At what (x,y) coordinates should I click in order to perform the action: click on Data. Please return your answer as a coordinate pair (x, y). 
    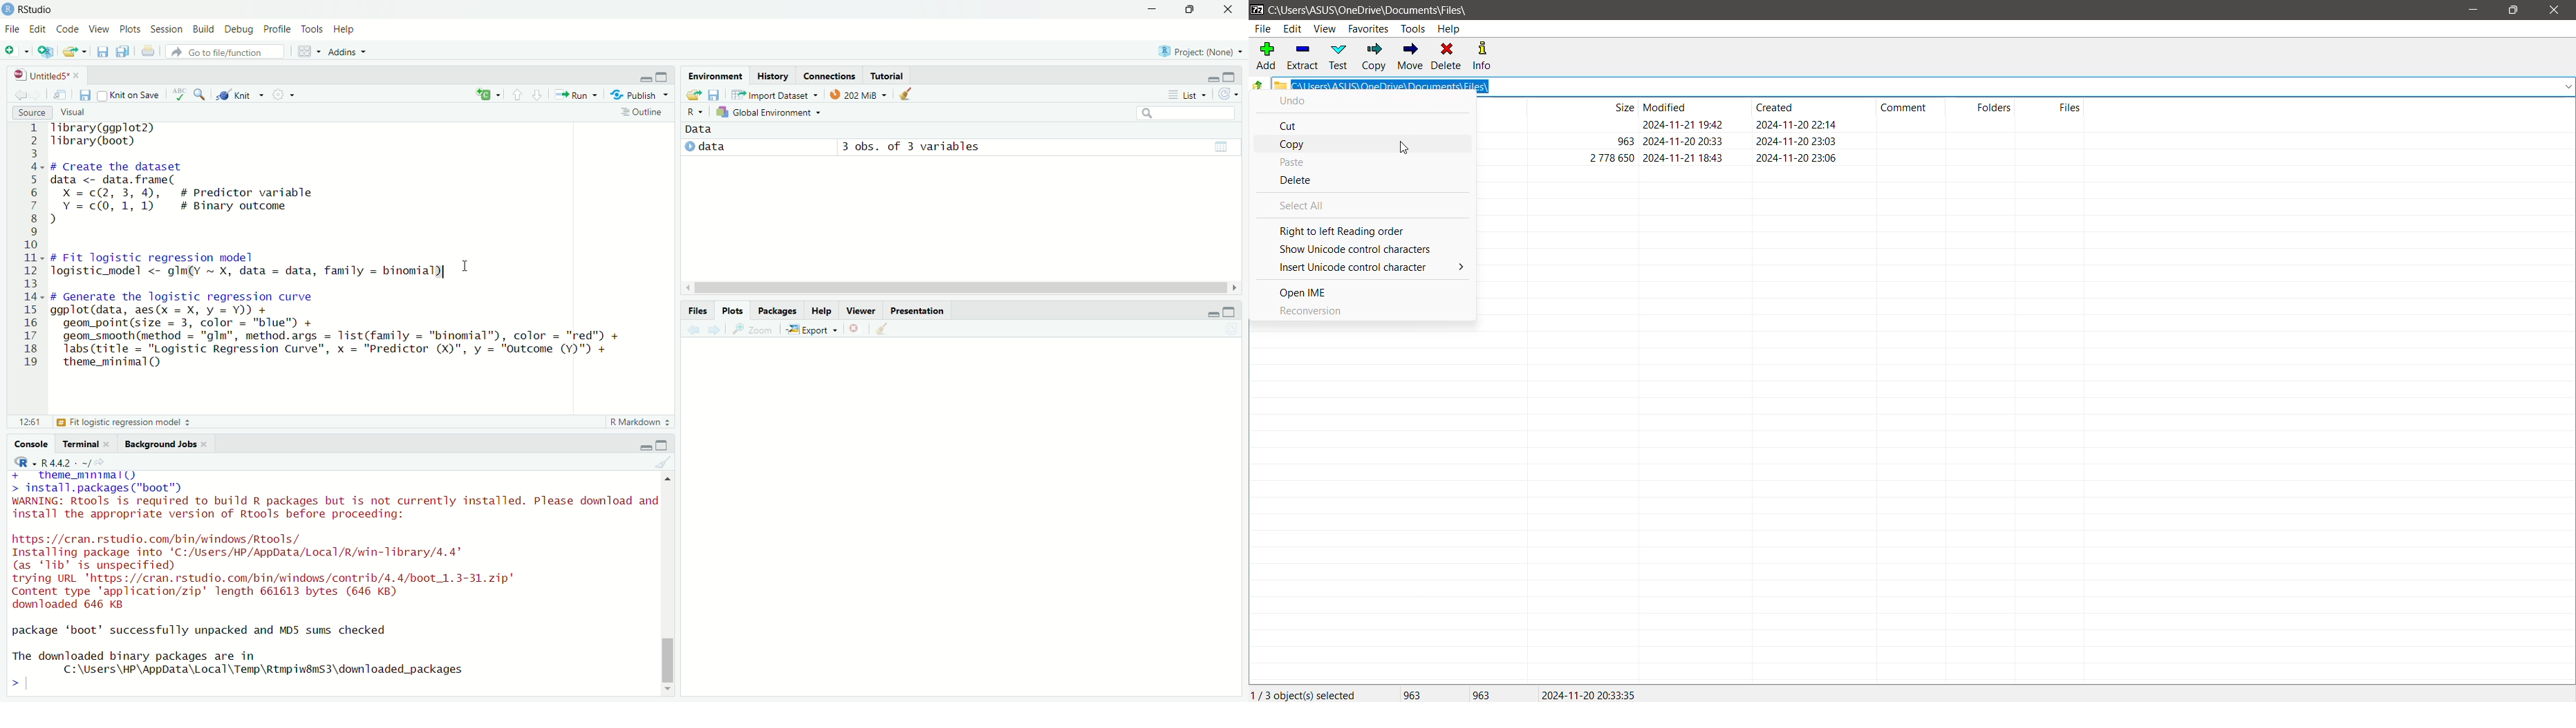
    Looking at the image, I should click on (699, 129).